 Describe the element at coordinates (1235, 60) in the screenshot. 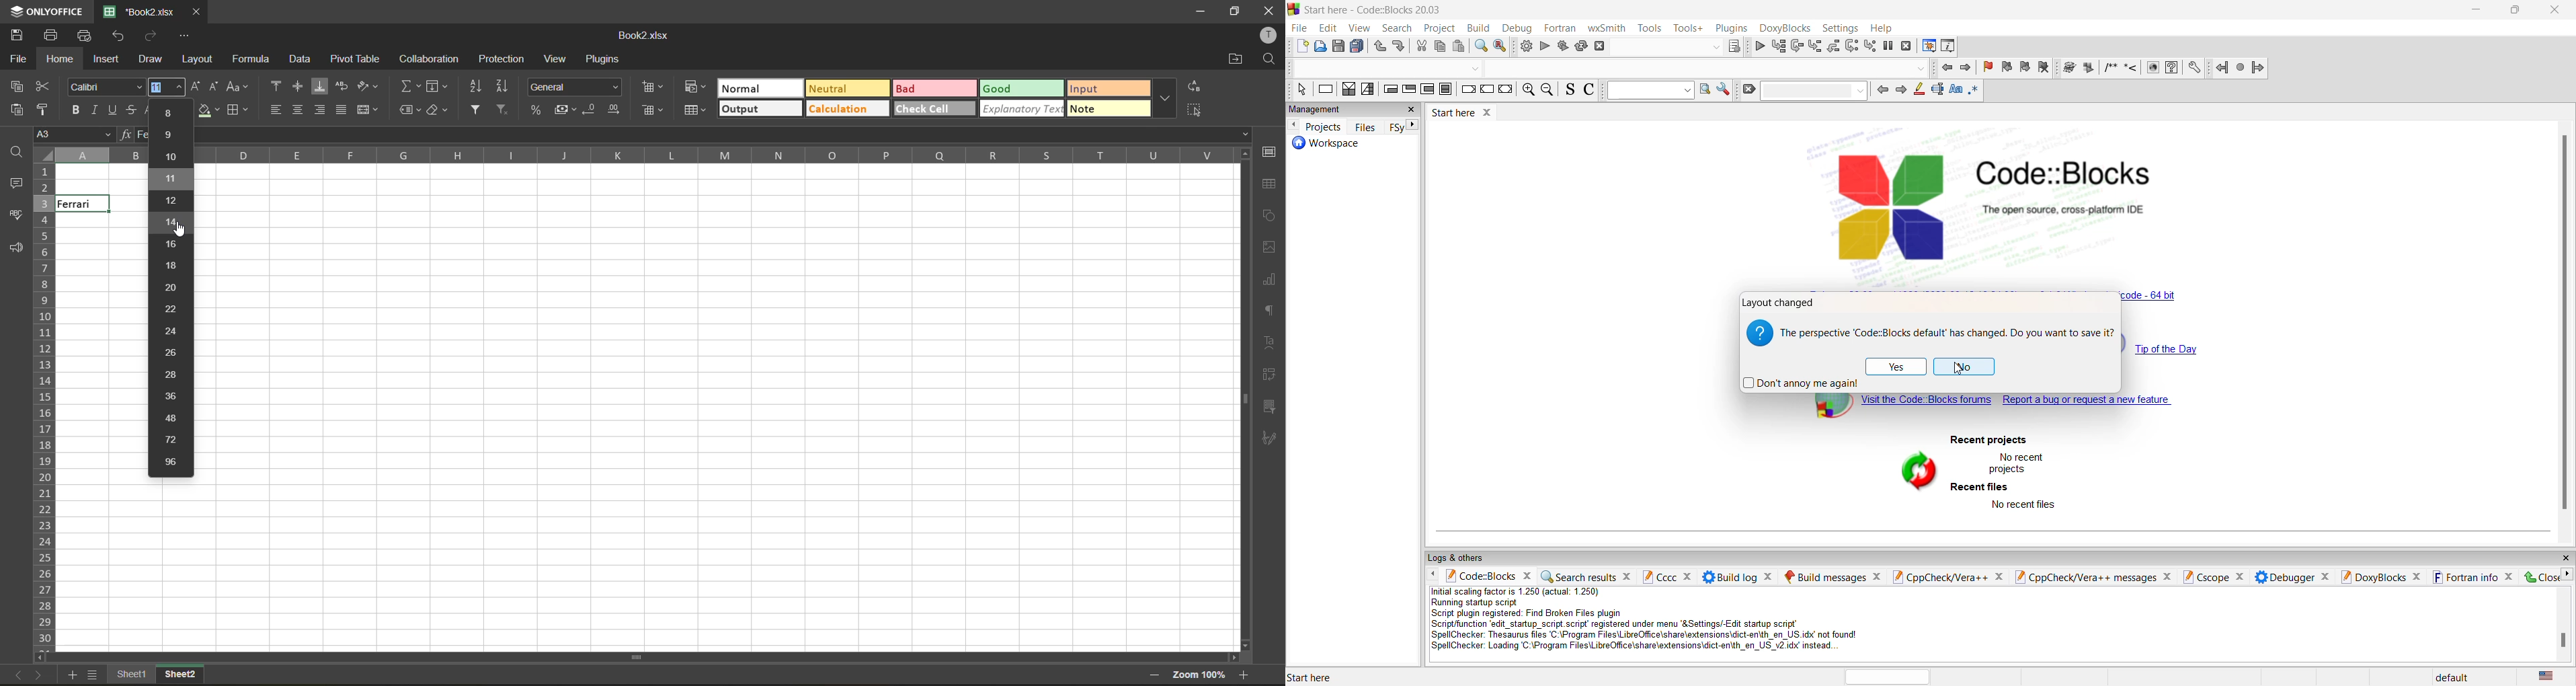

I see `open location` at that location.